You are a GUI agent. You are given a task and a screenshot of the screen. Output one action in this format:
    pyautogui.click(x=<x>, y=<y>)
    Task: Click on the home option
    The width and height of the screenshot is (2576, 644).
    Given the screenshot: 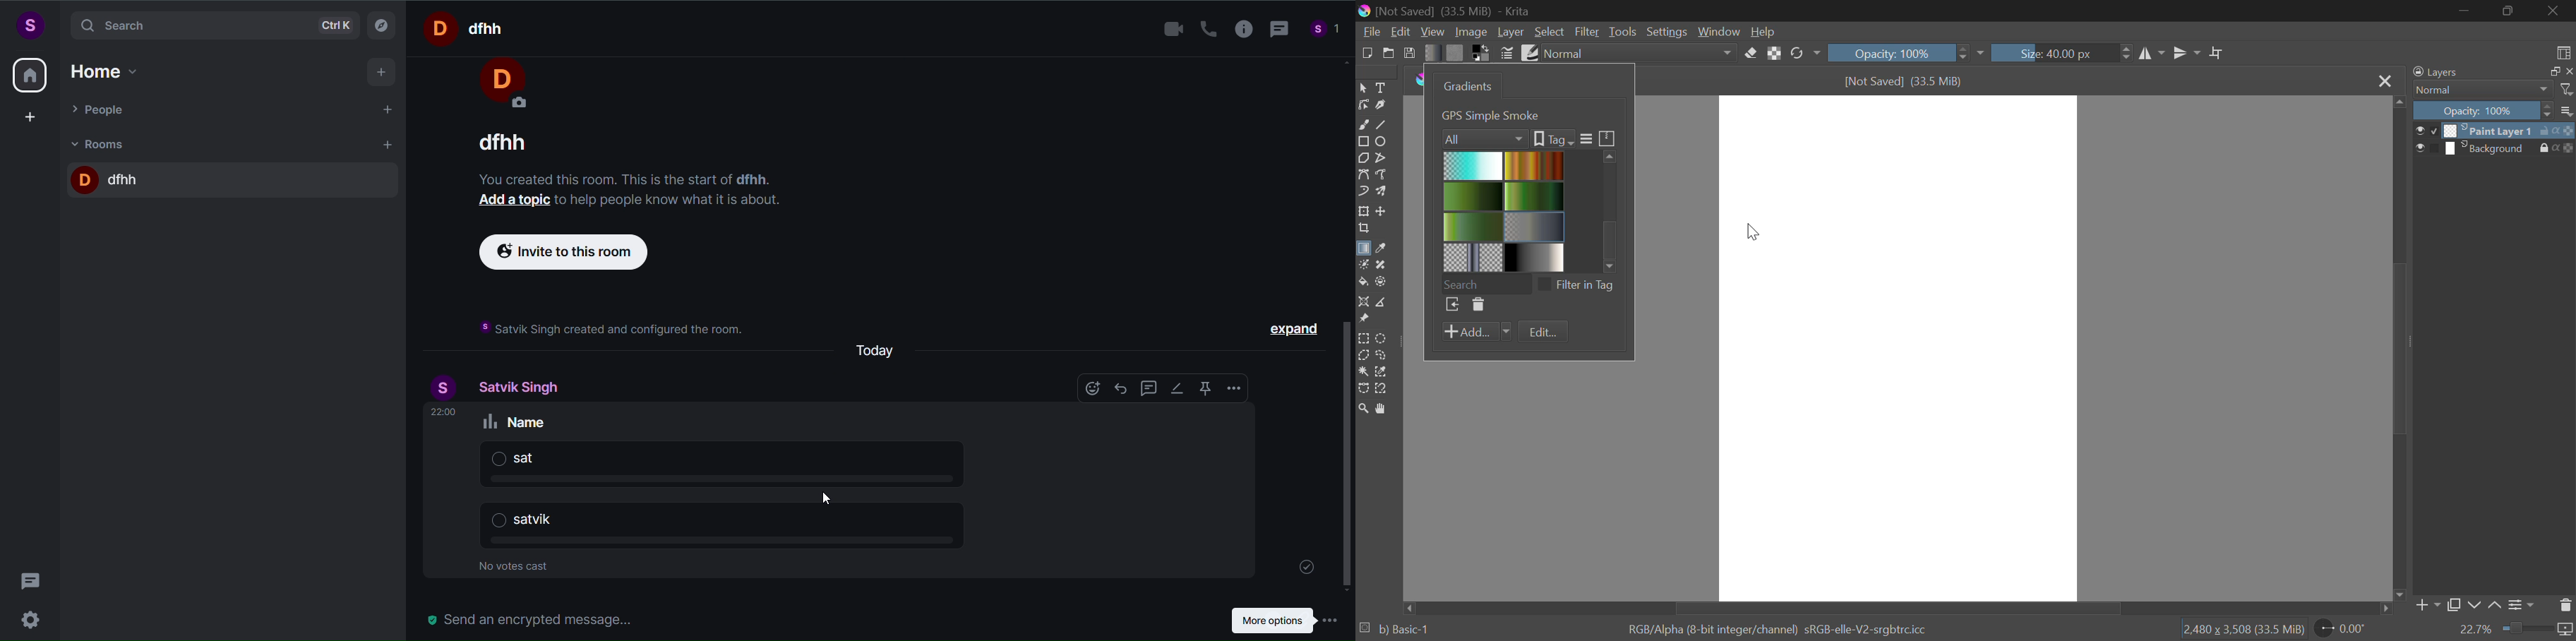 What is the action you would take?
    pyautogui.click(x=109, y=69)
    